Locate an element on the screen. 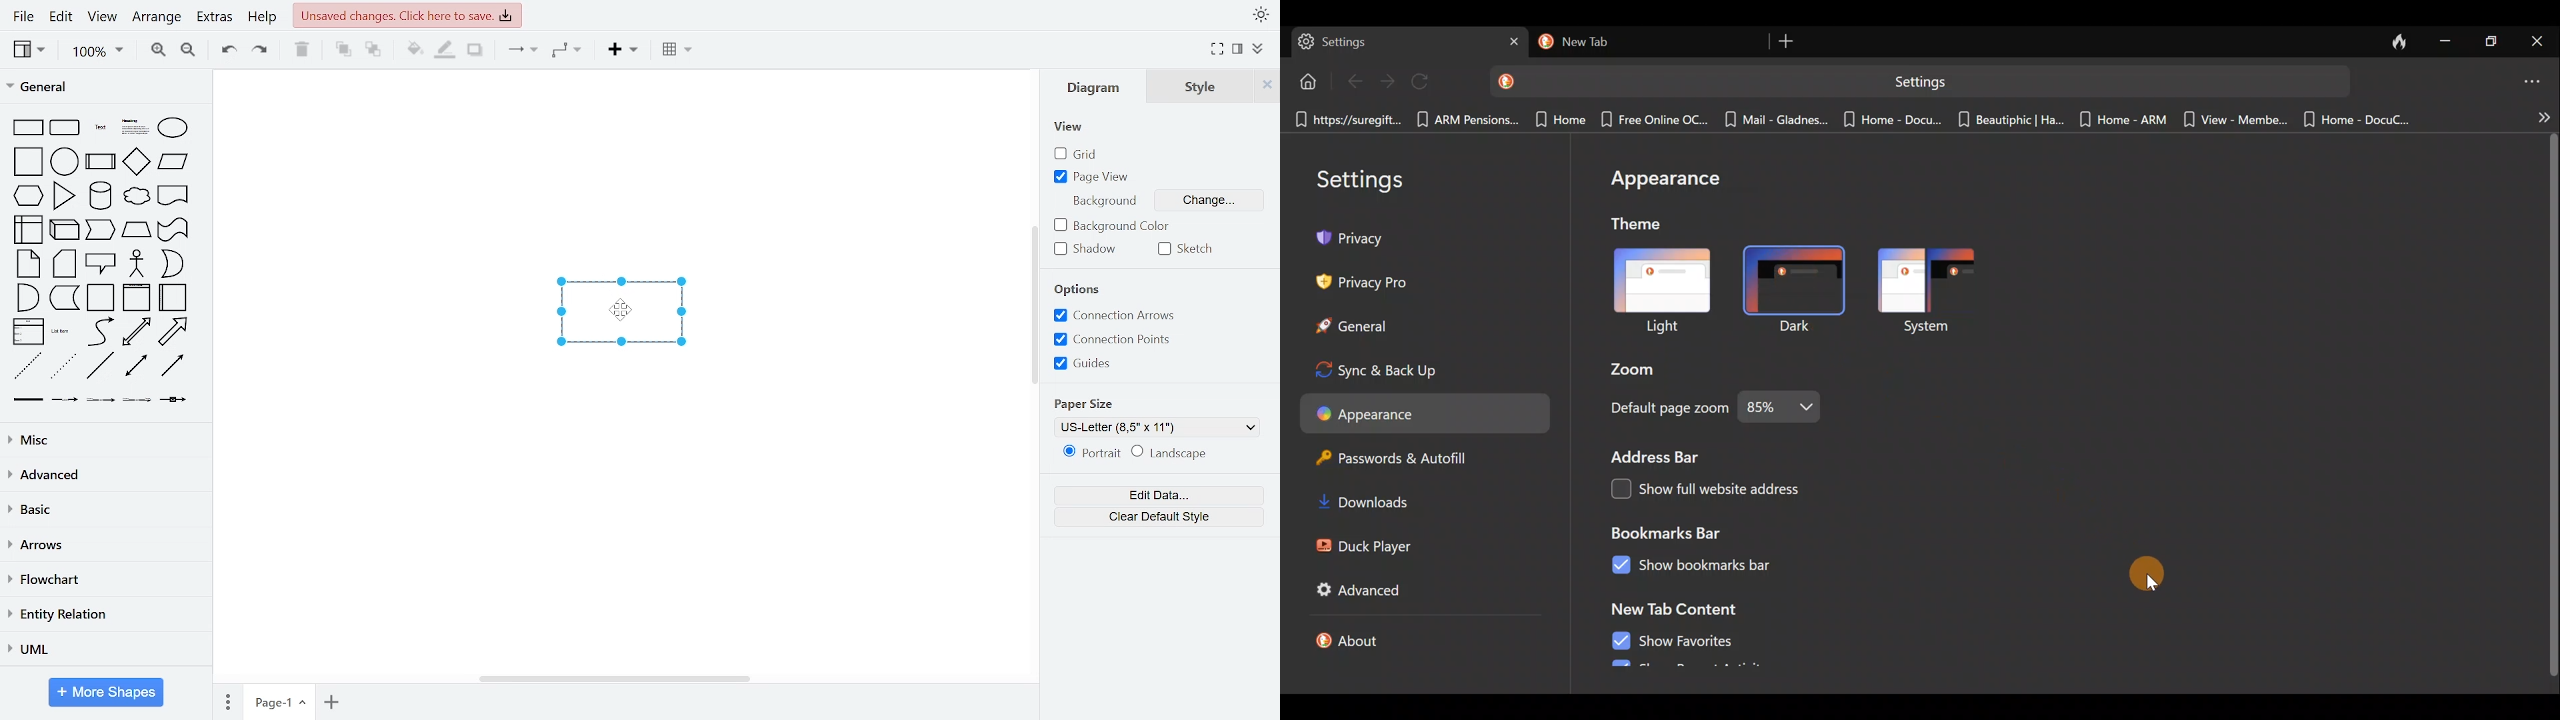 The height and width of the screenshot is (728, 2576). general shapes is located at coordinates (136, 399).